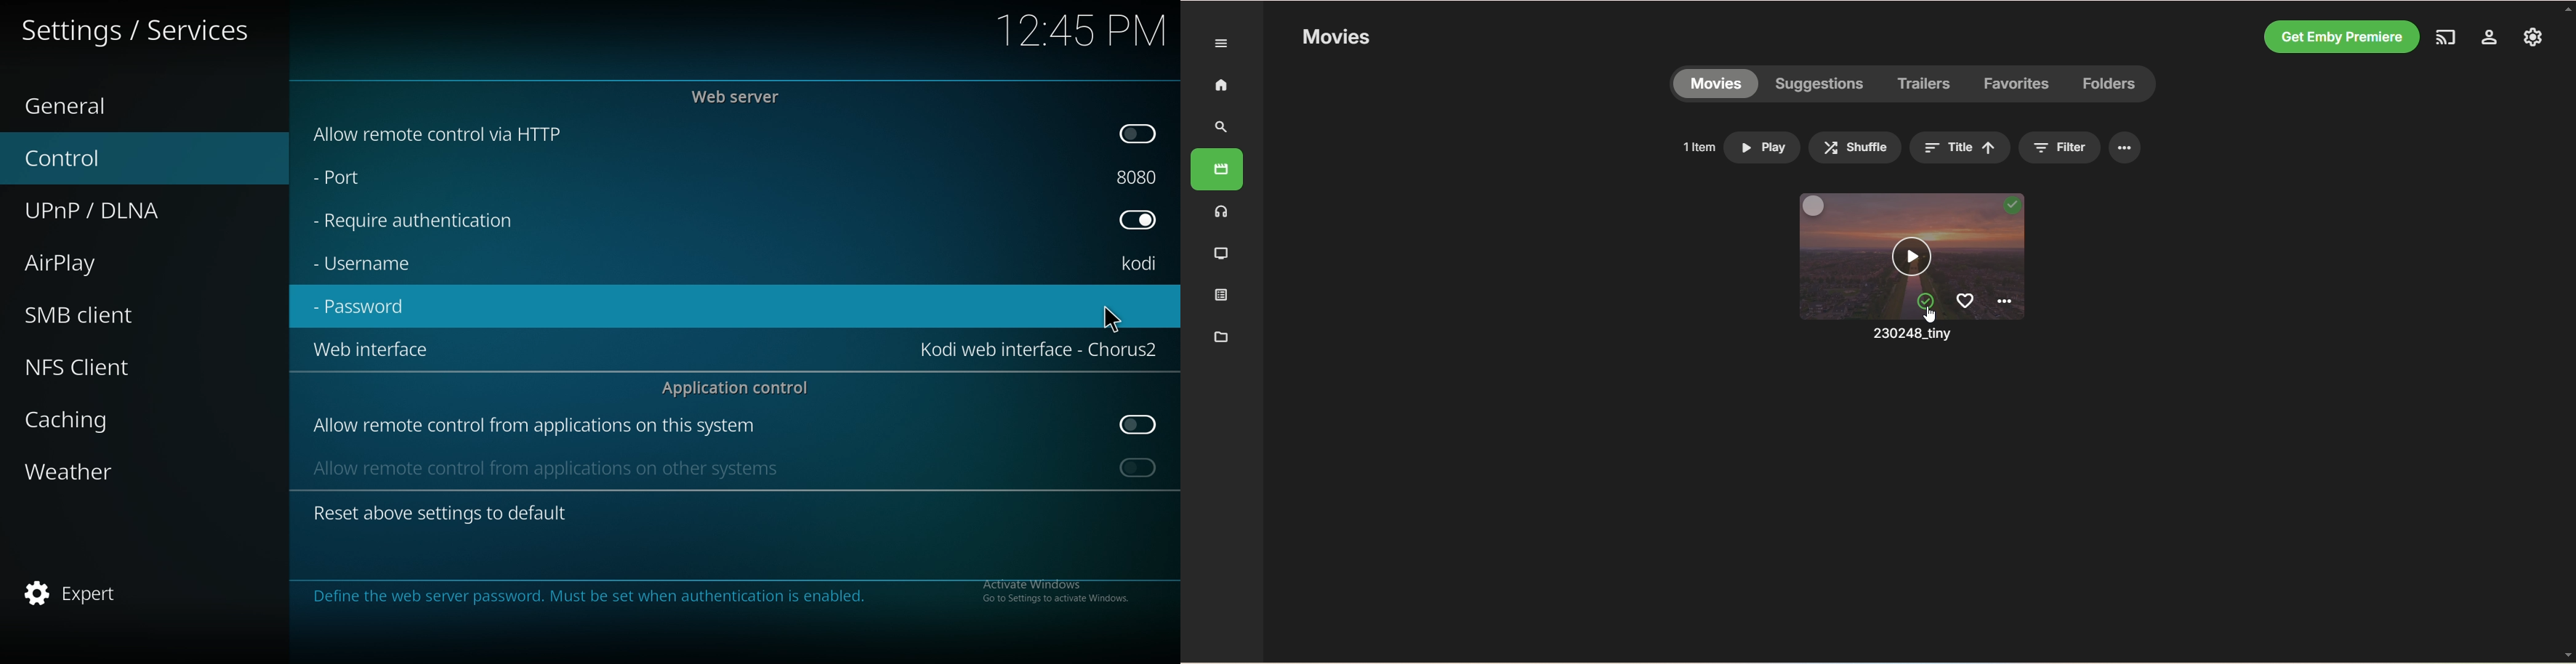 The width and height of the screenshot is (2576, 672). I want to click on cursor, so click(1113, 318).